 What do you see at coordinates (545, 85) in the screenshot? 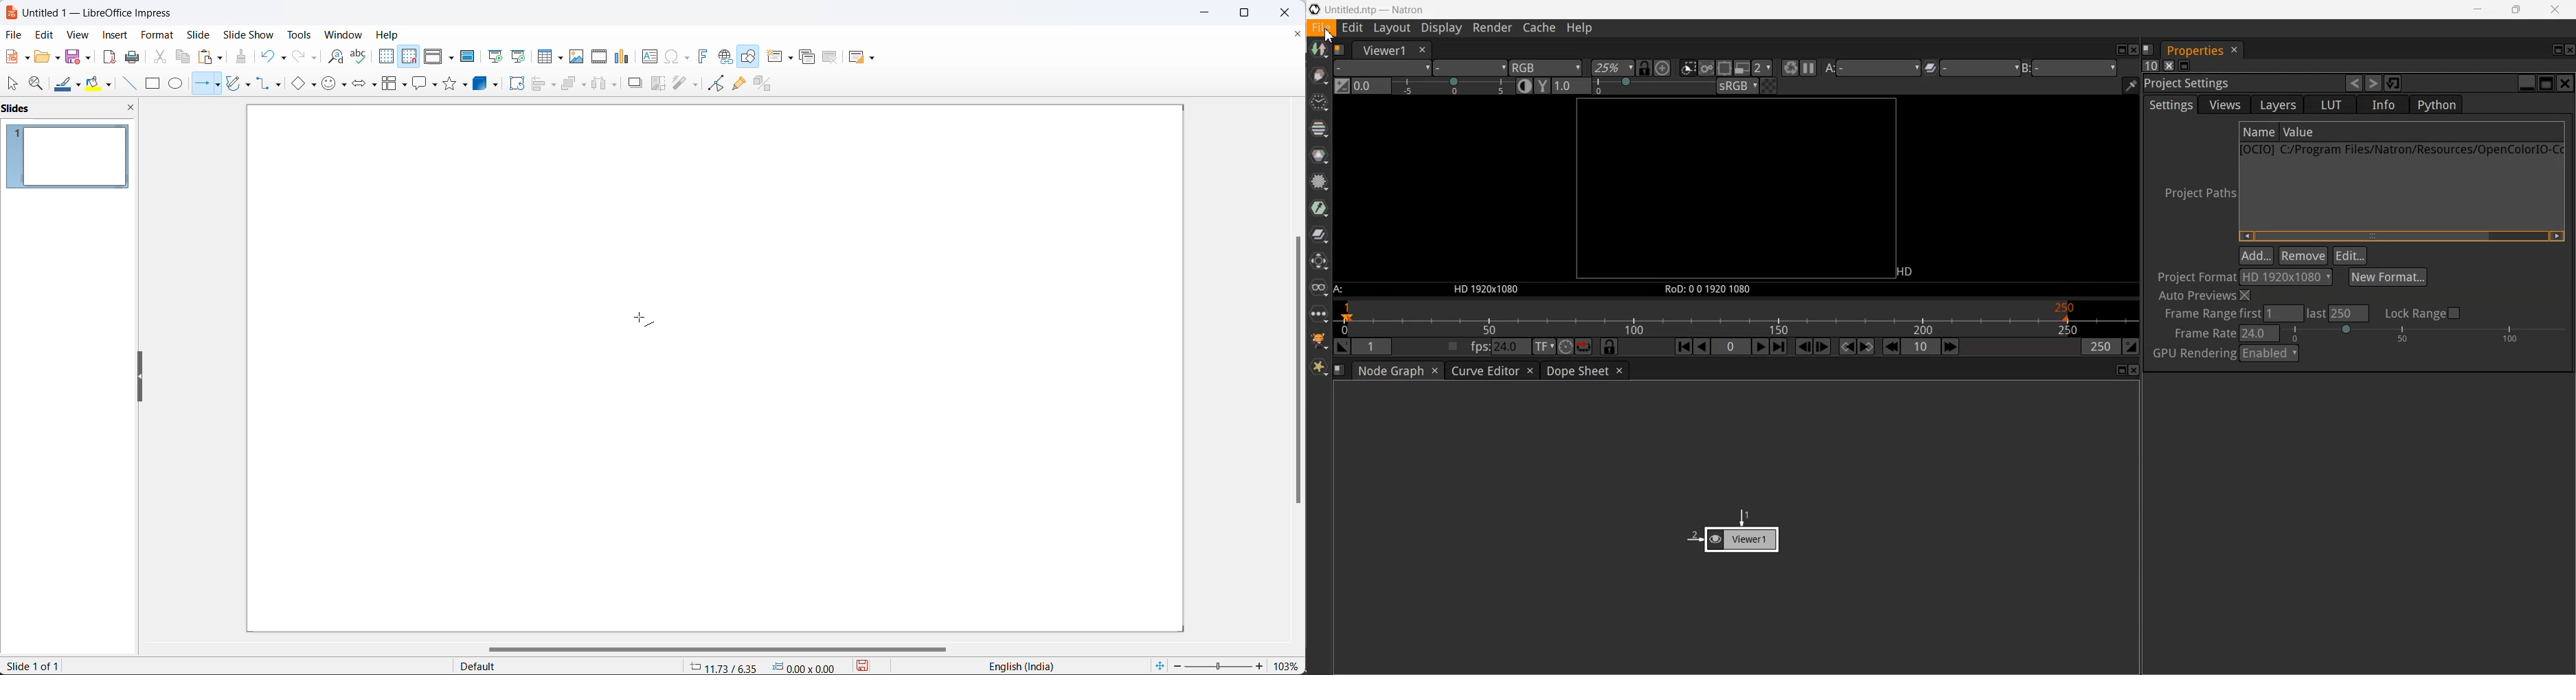
I see `align` at bounding box center [545, 85].